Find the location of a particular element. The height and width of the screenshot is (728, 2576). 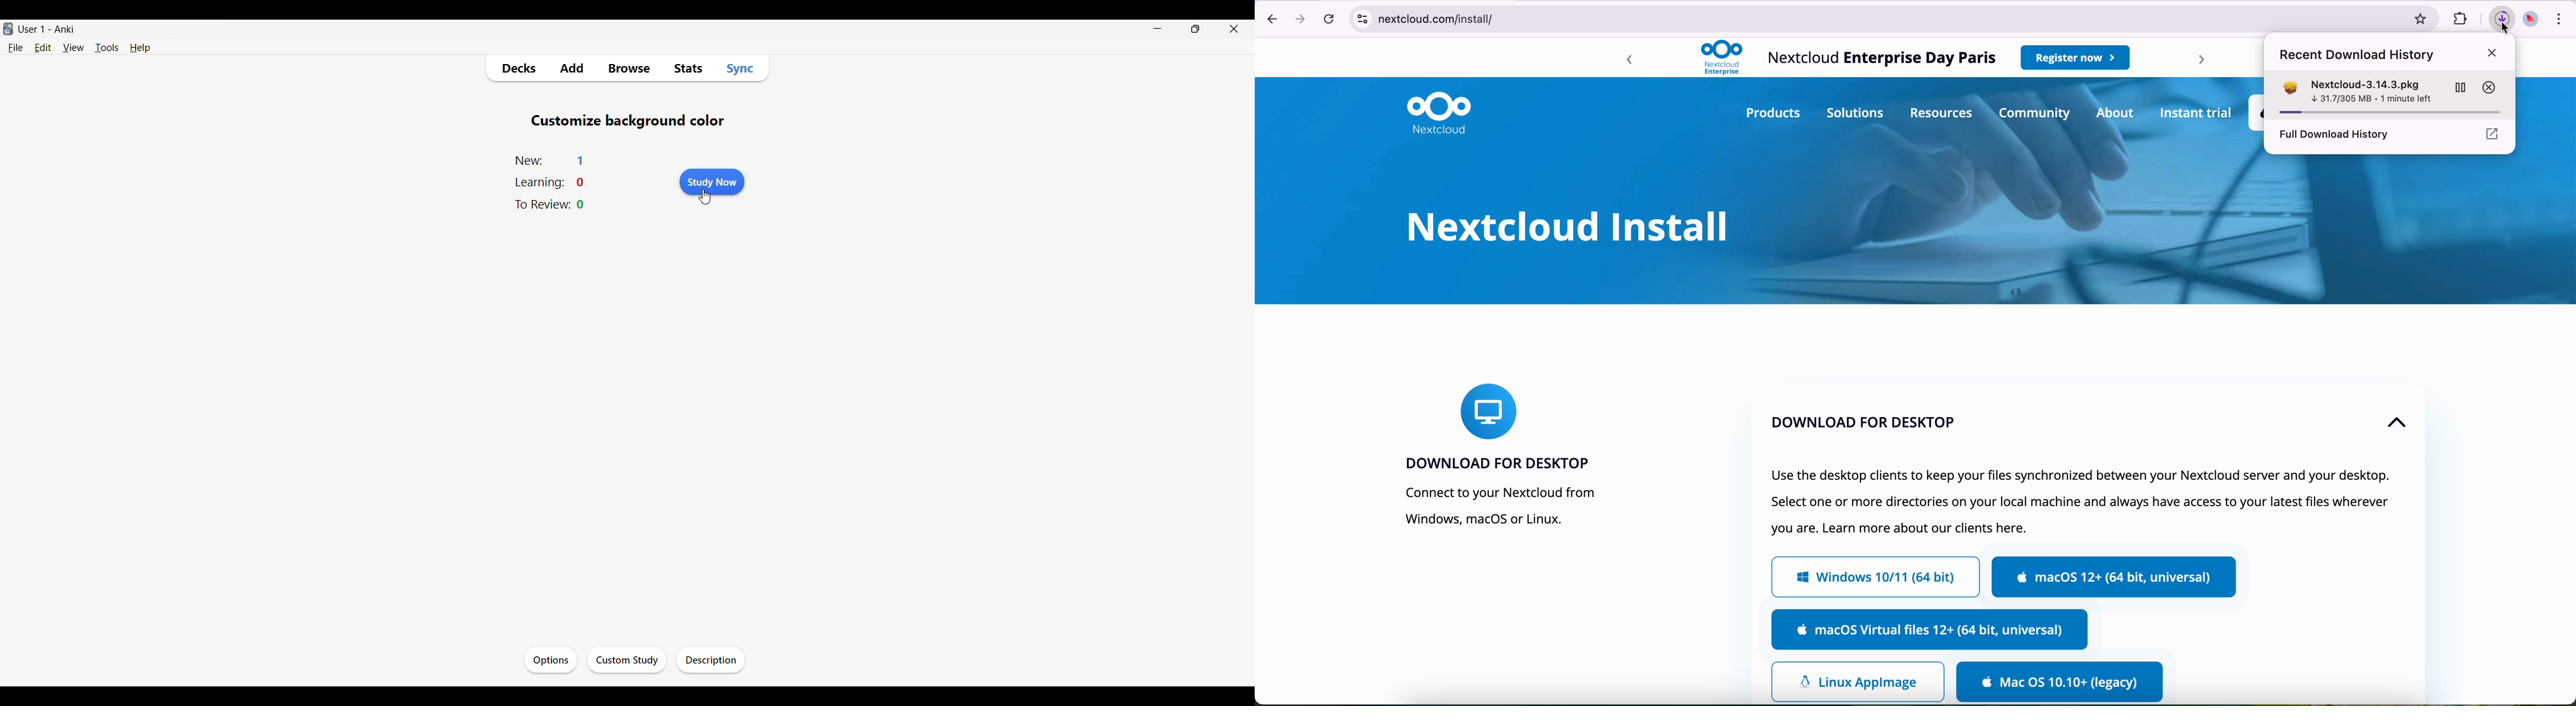

File menu is located at coordinates (15, 48).